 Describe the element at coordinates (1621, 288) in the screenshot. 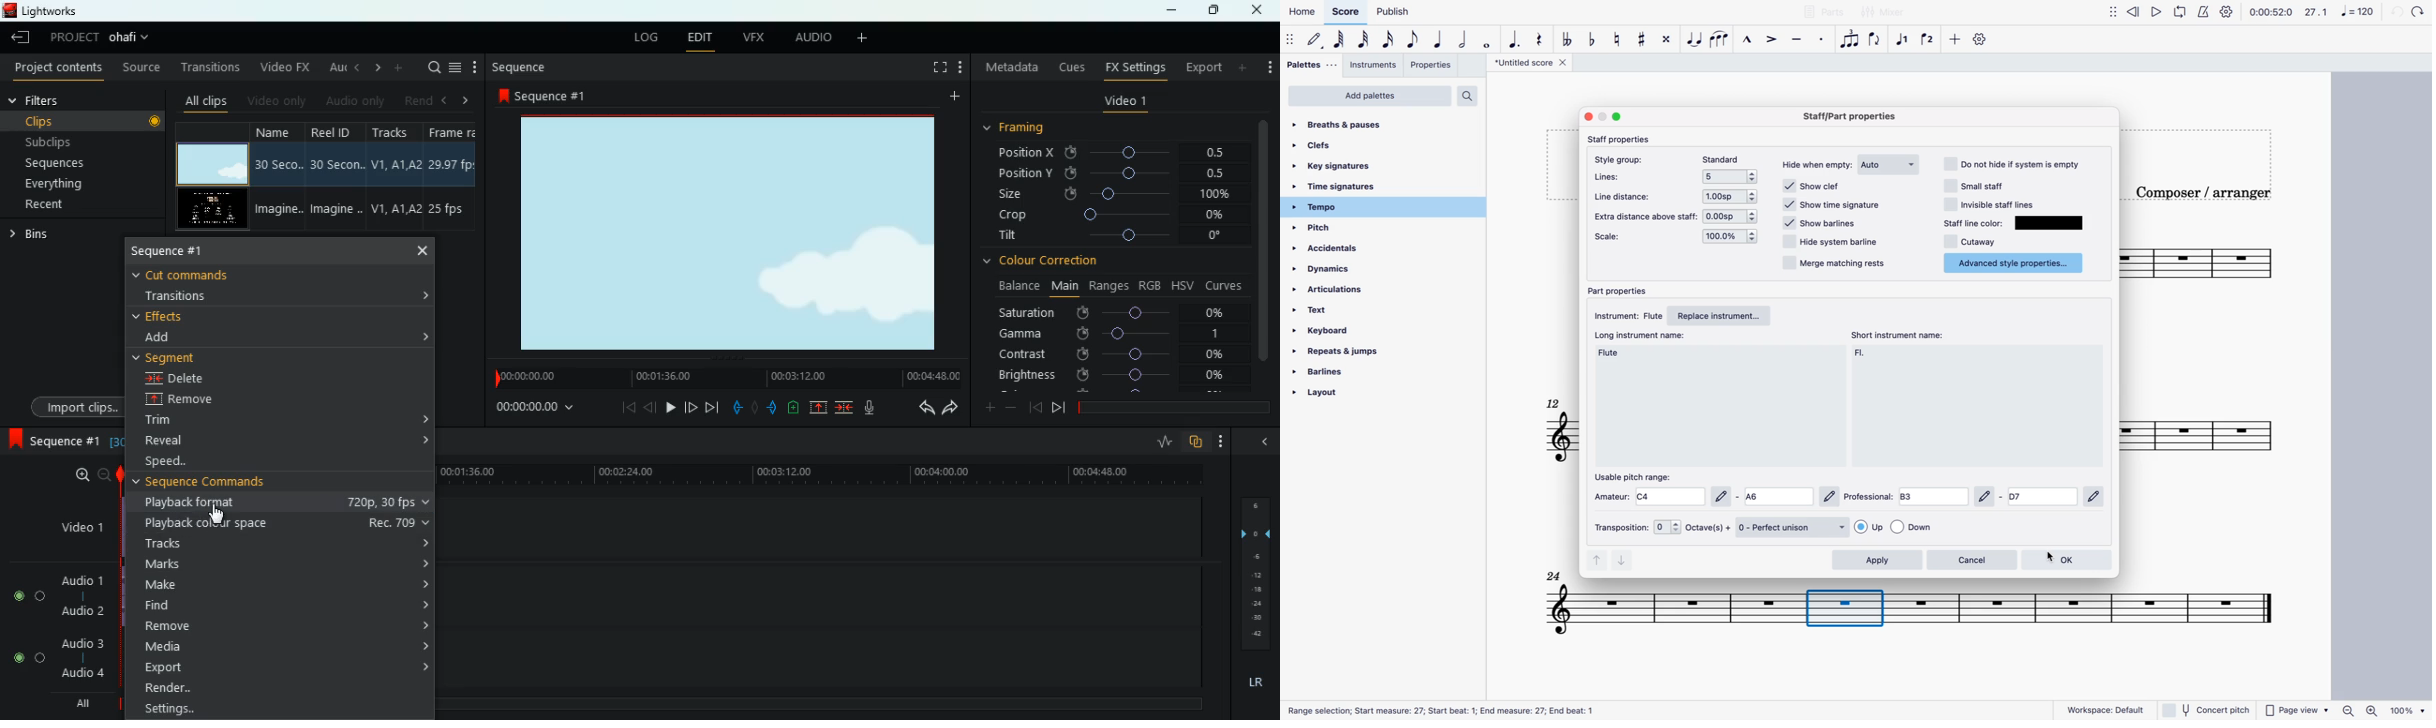

I see `part properties` at that location.